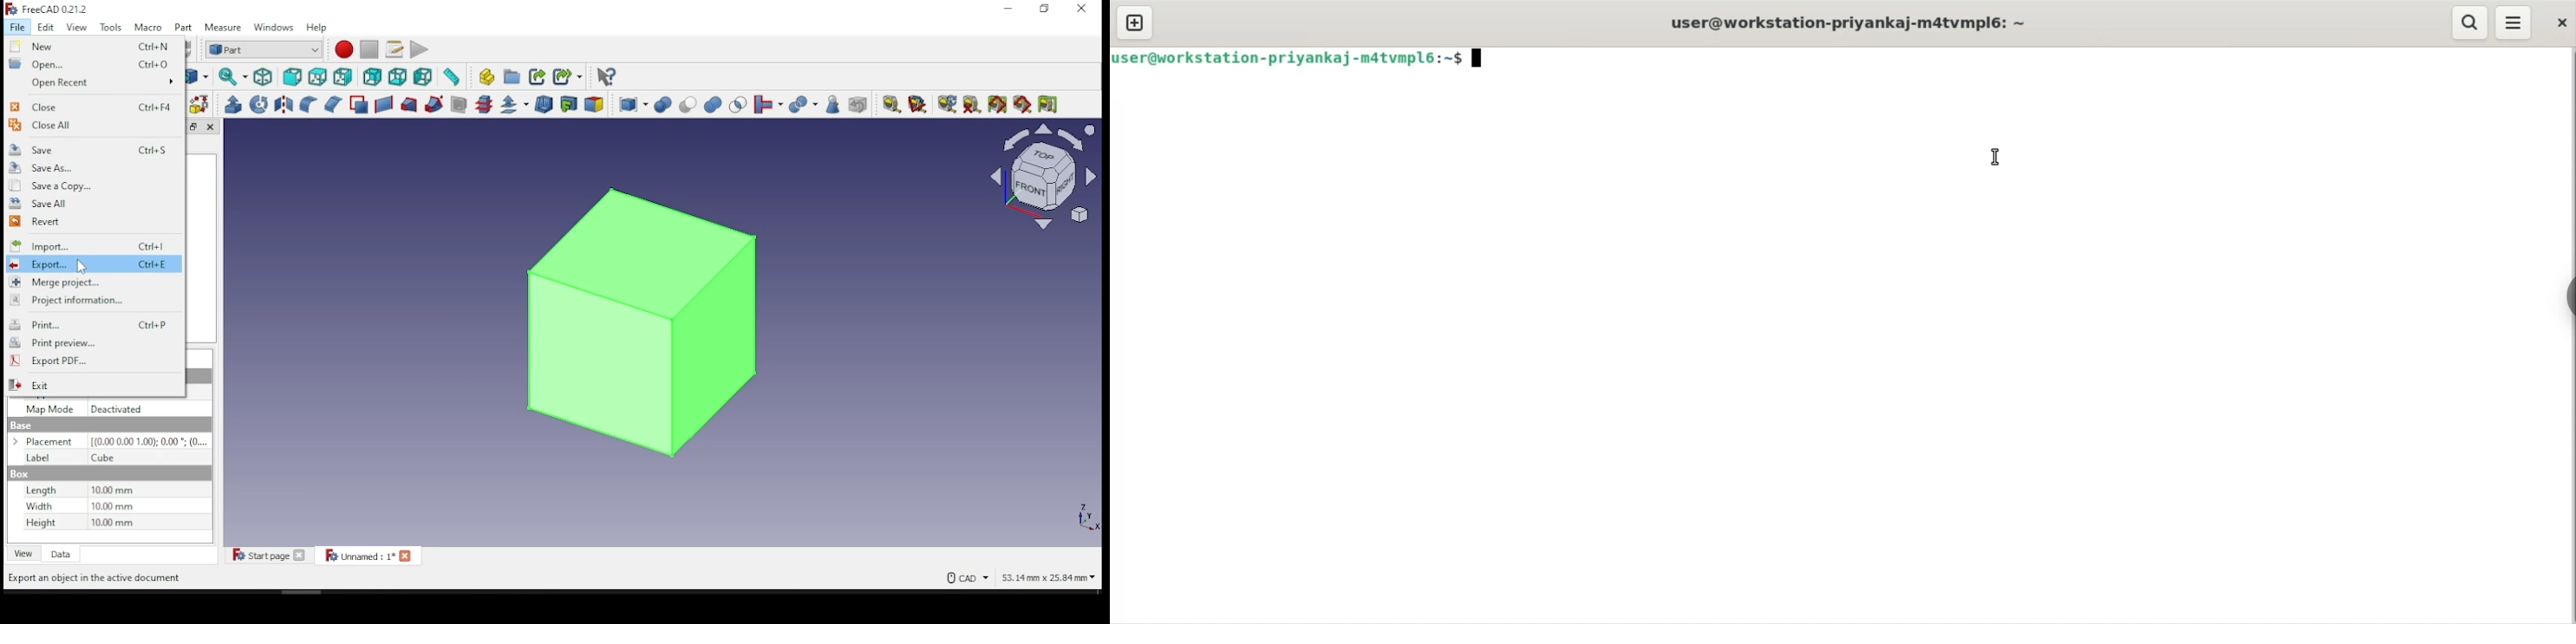 This screenshot has height=644, width=2576. Describe the element at coordinates (84, 167) in the screenshot. I see `save as` at that location.